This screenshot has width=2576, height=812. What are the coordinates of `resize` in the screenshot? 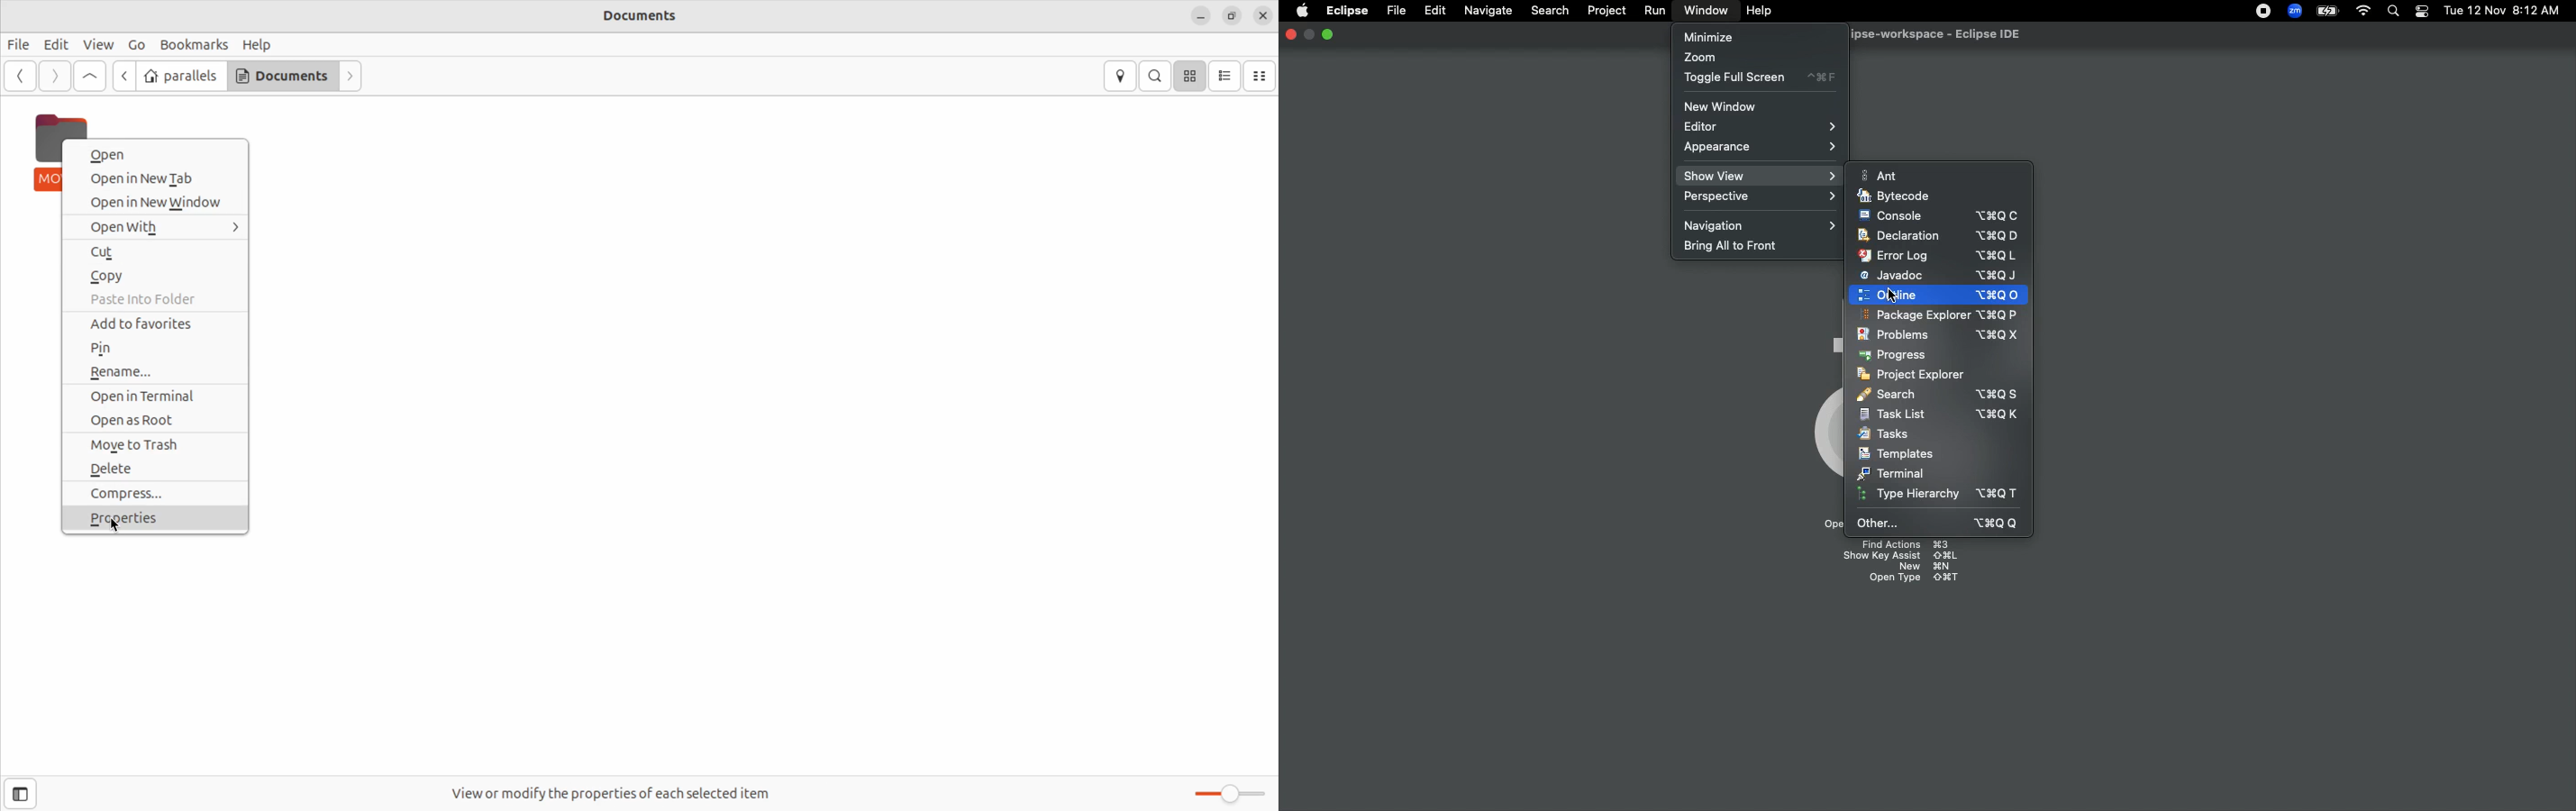 It's located at (1233, 16).